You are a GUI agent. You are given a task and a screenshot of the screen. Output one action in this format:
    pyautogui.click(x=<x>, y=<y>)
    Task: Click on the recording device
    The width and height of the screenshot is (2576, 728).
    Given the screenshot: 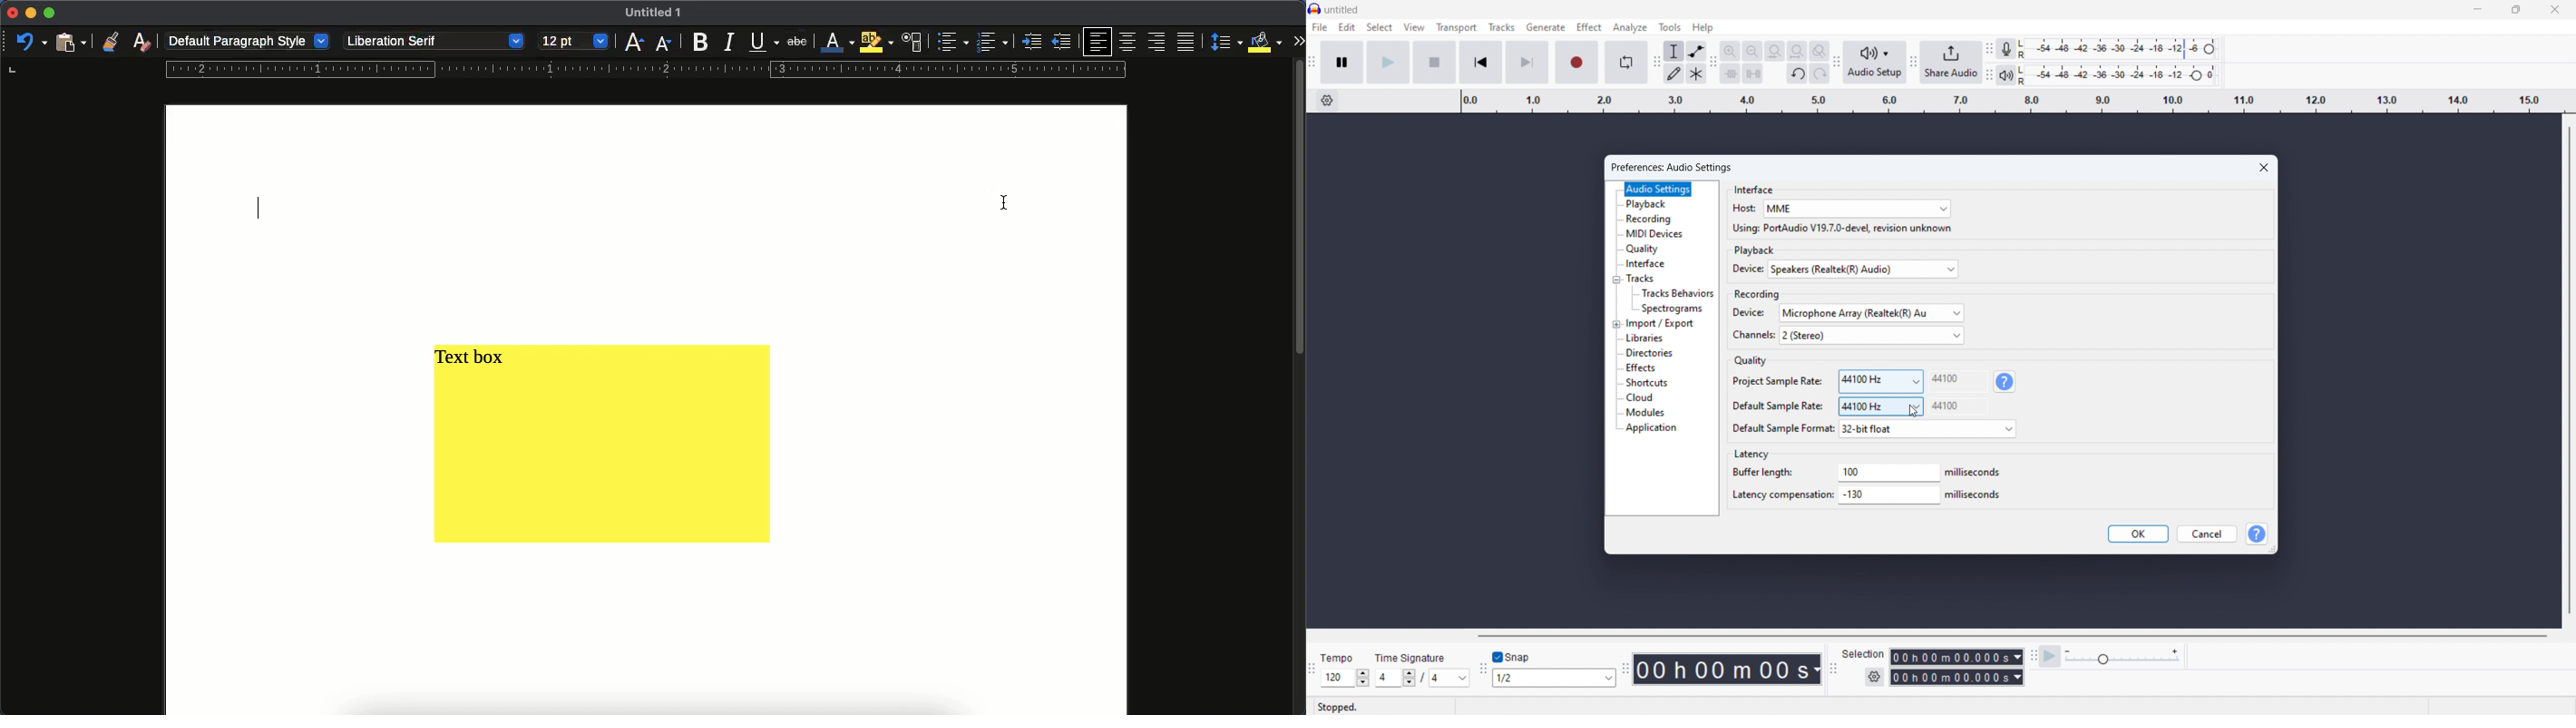 What is the action you would take?
    pyautogui.click(x=1871, y=313)
    